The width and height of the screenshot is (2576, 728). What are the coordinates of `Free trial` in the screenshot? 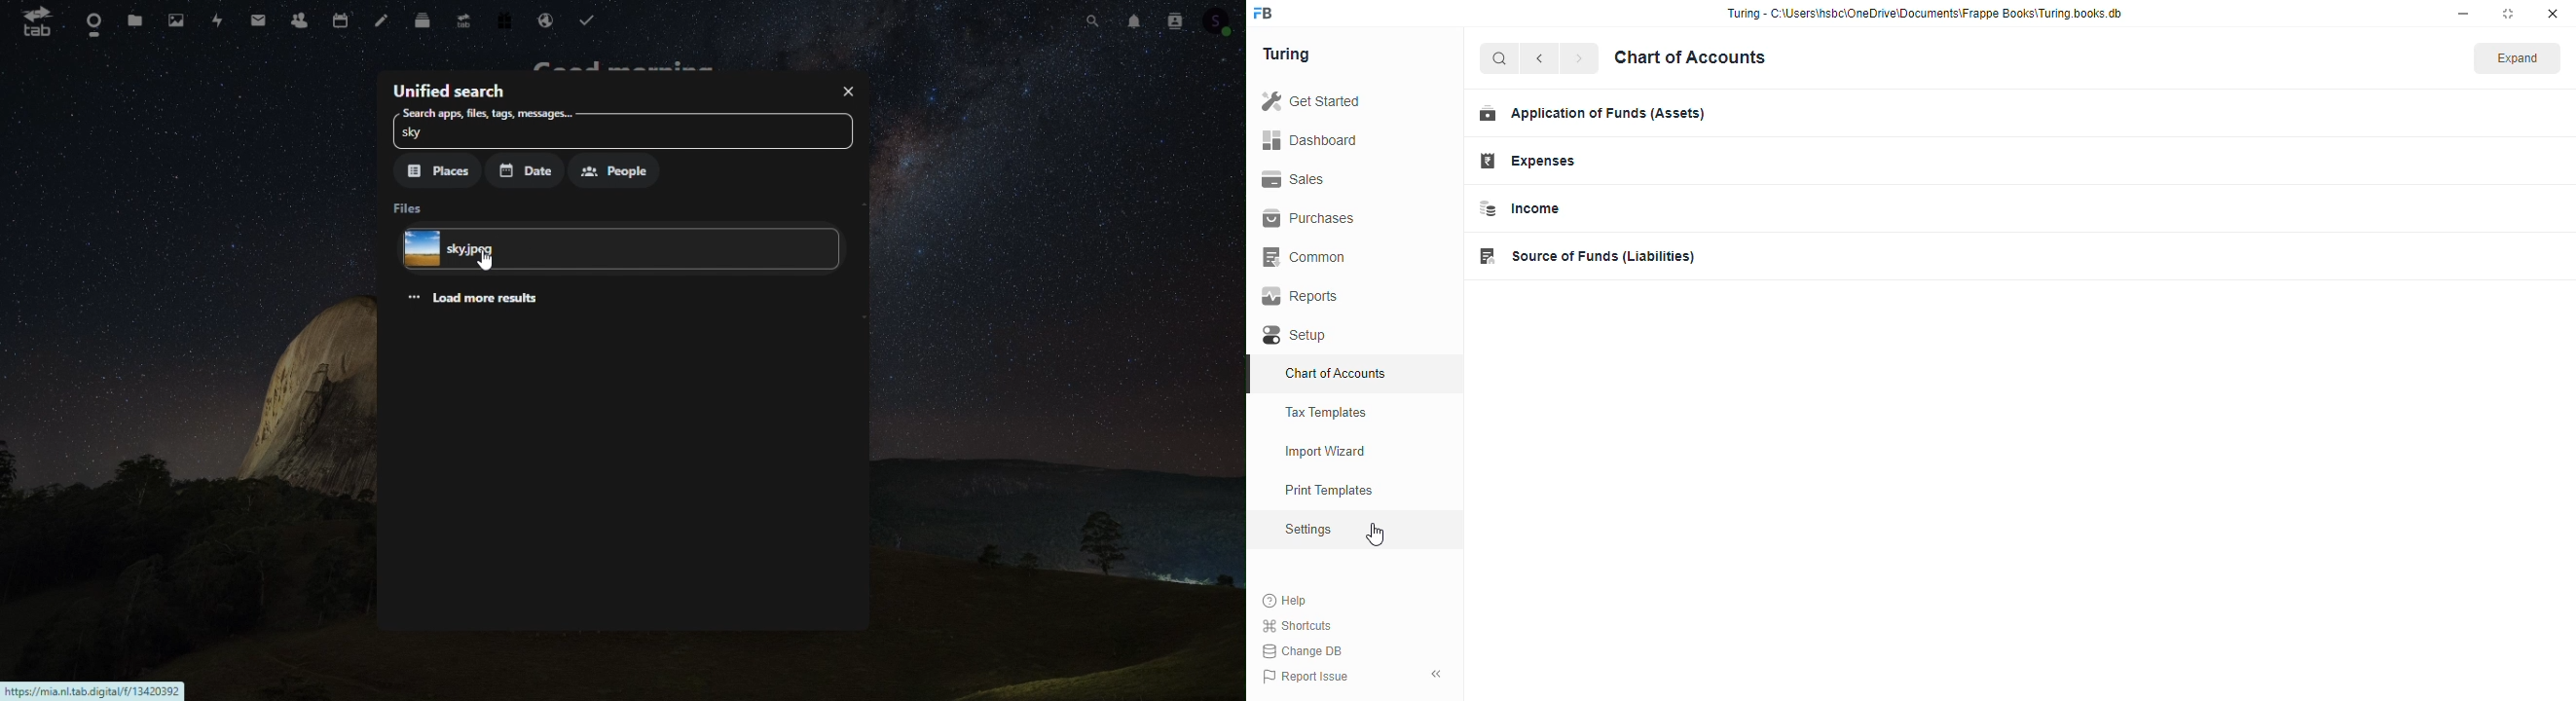 It's located at (502, 16).